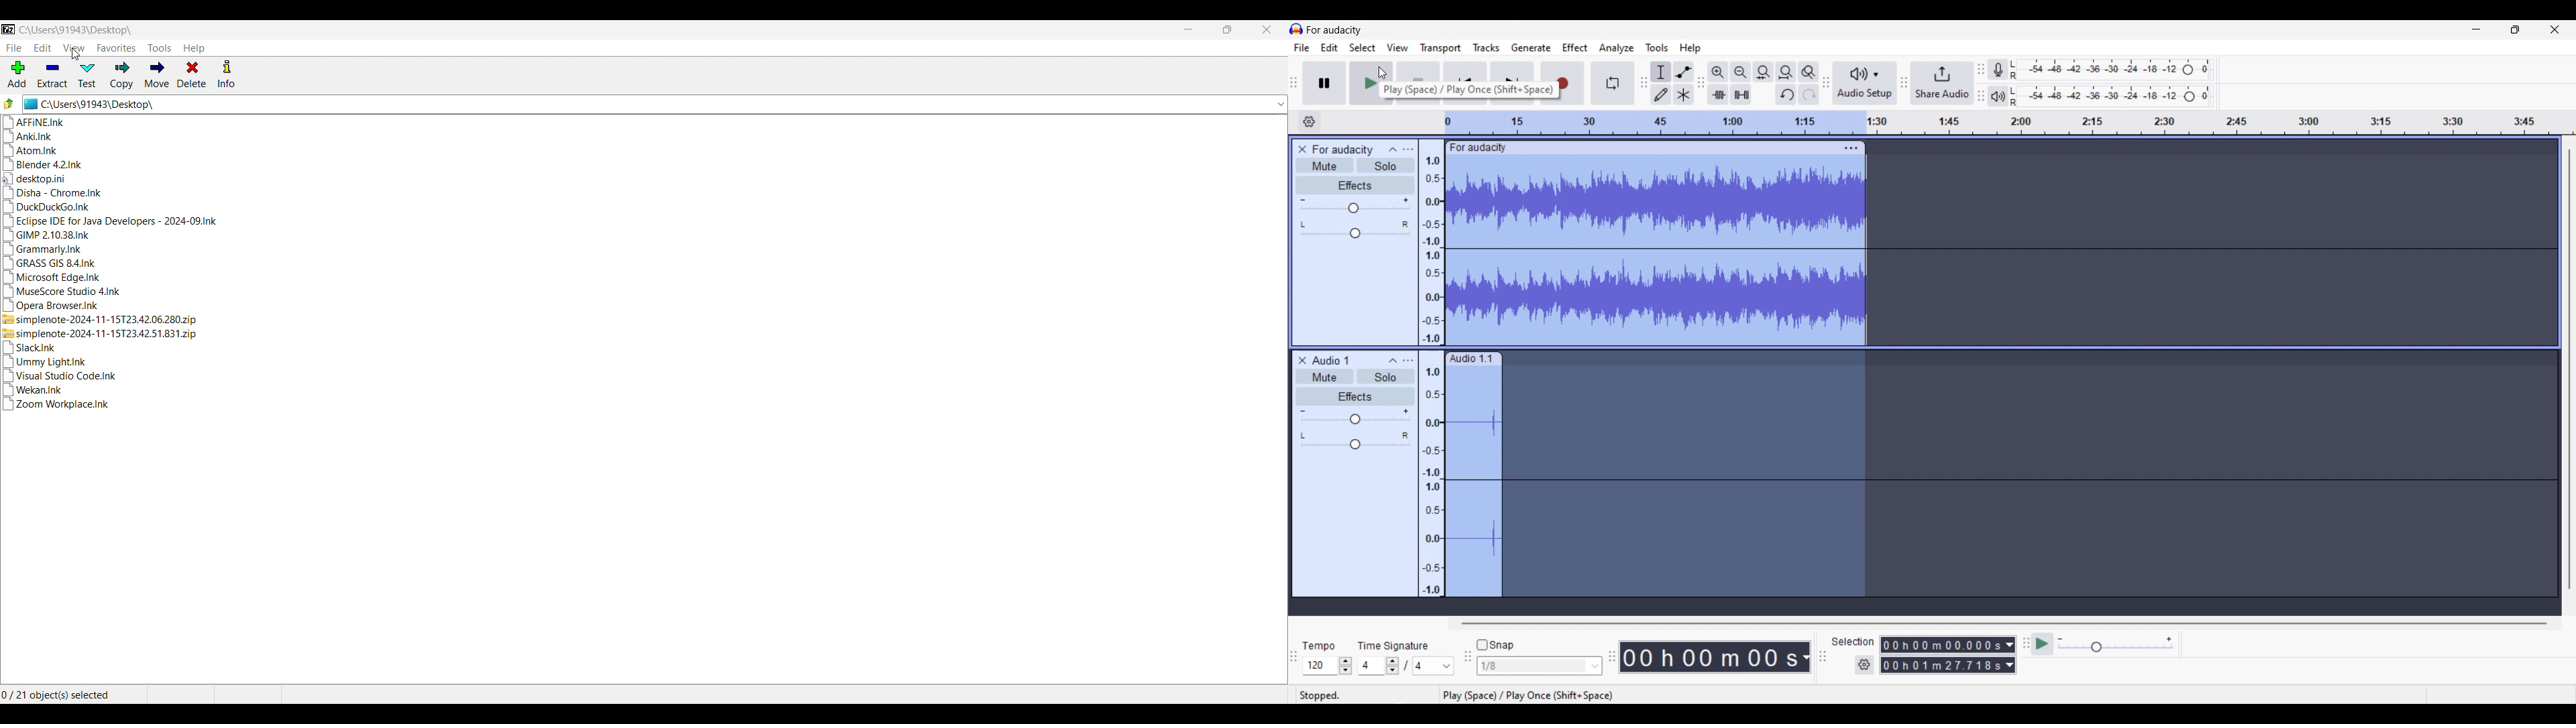  I want to click on Add, so click(17, 74).